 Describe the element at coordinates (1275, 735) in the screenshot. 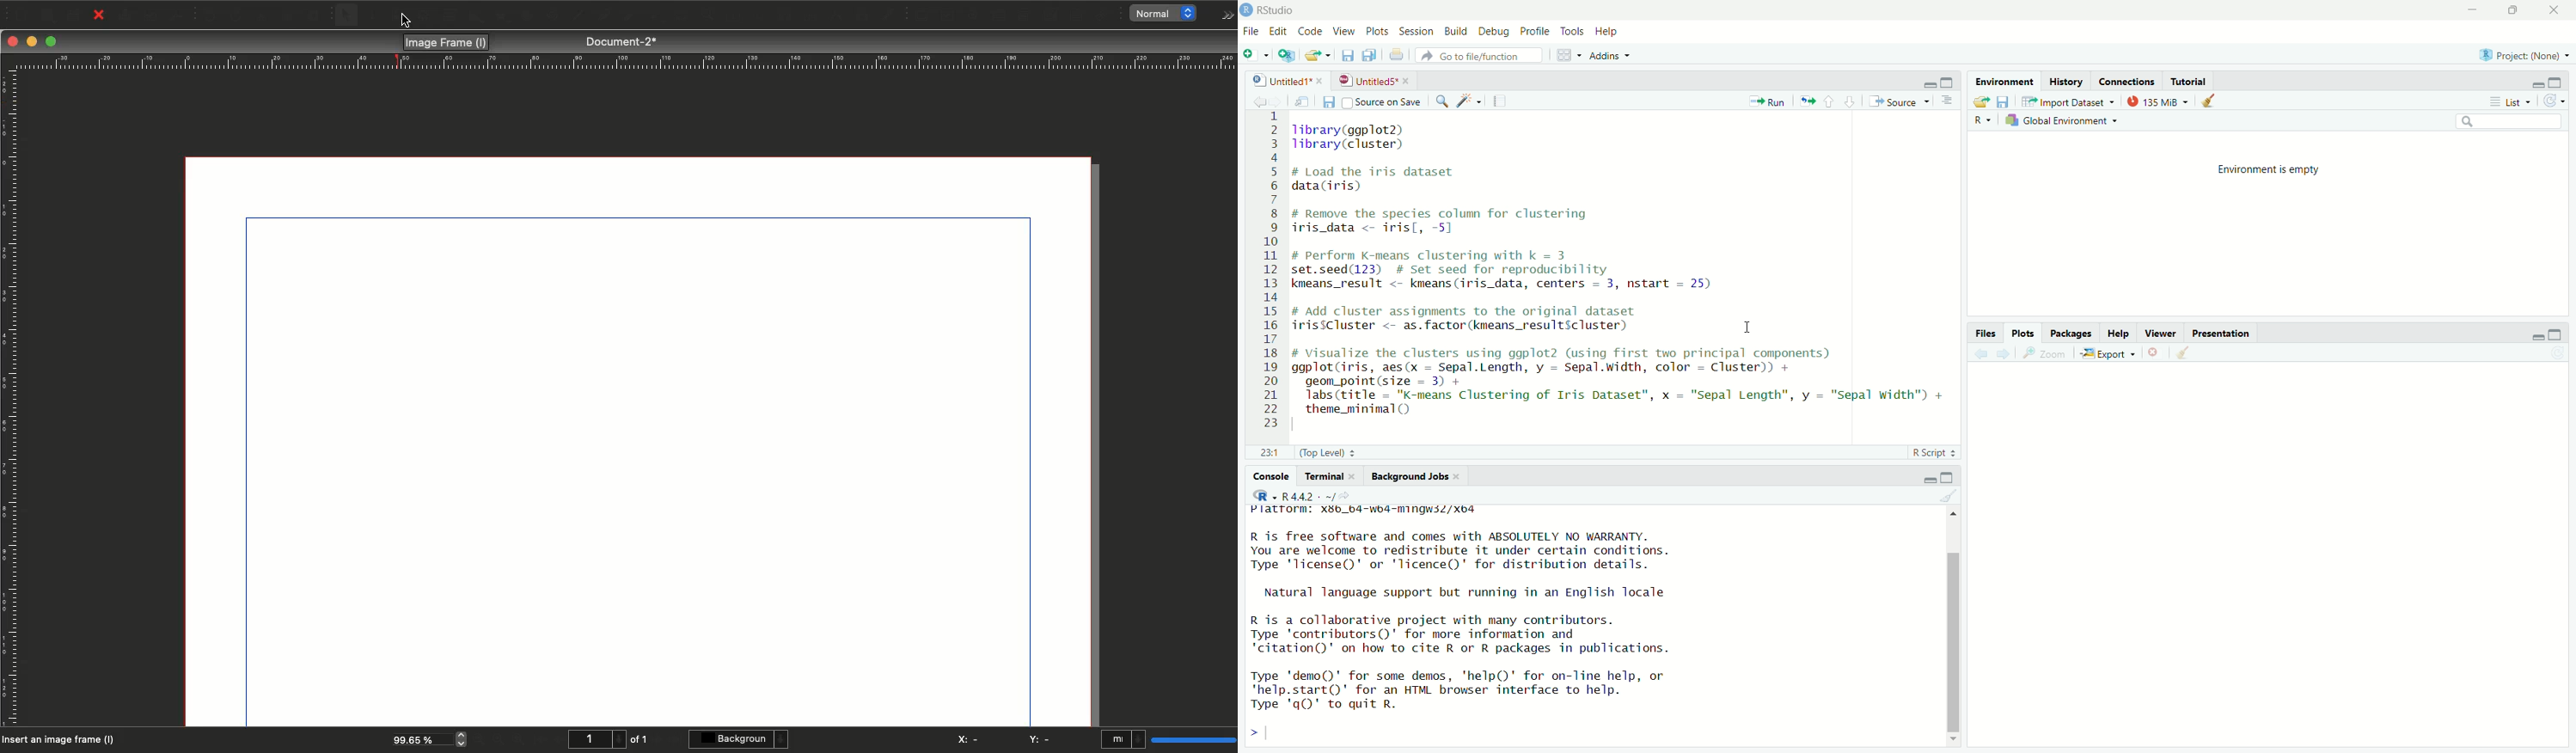

I see `typing cursor` at that location.